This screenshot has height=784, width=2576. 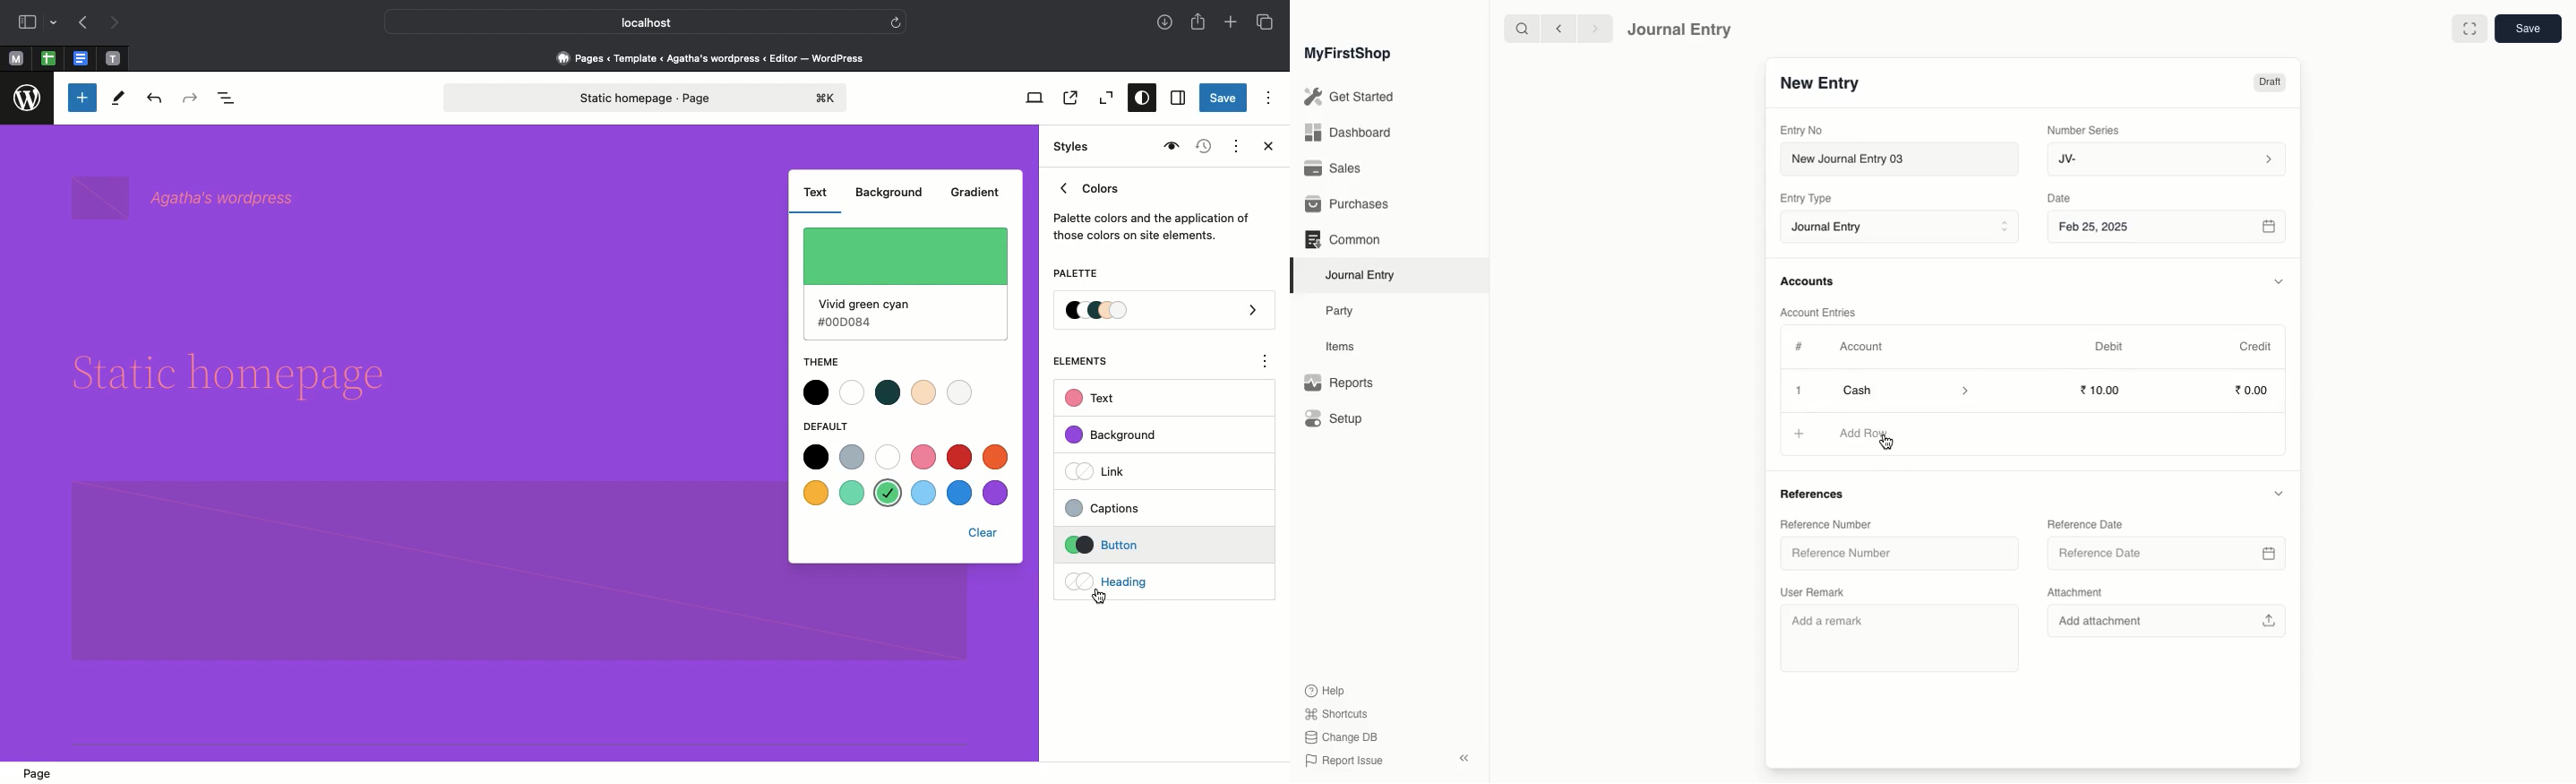 I want to click on Entry Type, so click(x=1812, y=198).